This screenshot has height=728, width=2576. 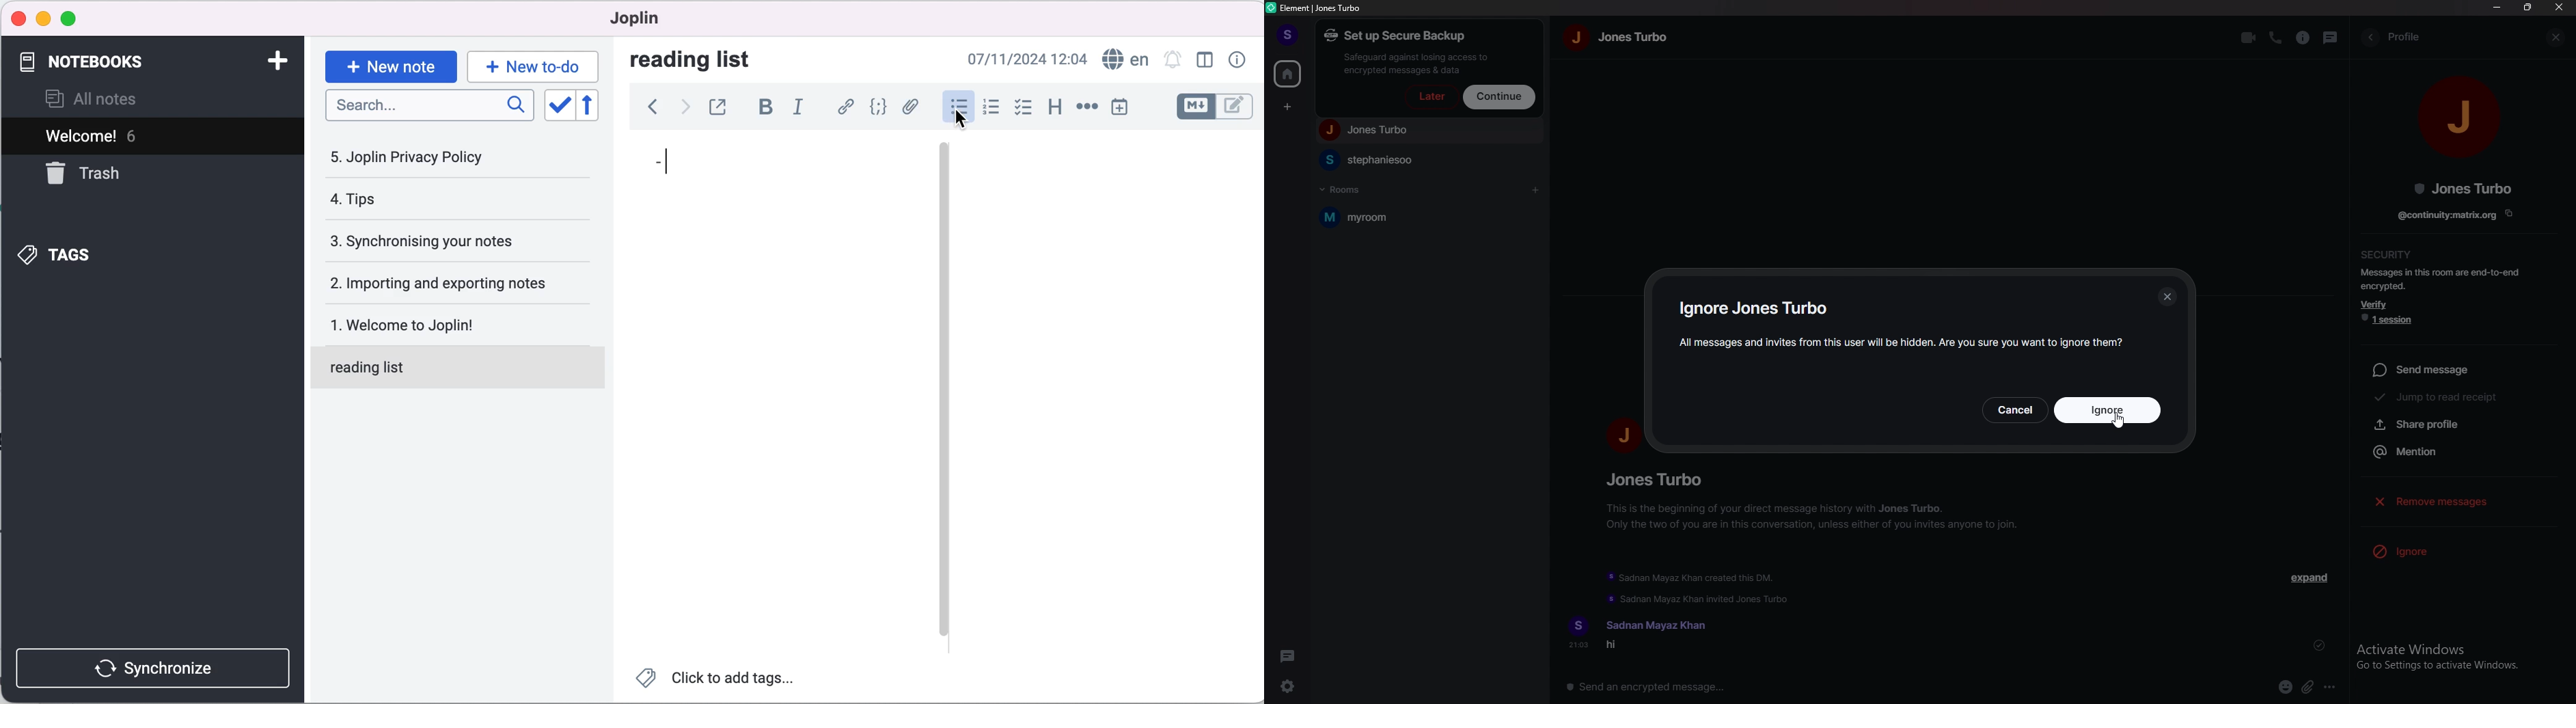 I want to click on message, so click(x=1649, y=647).